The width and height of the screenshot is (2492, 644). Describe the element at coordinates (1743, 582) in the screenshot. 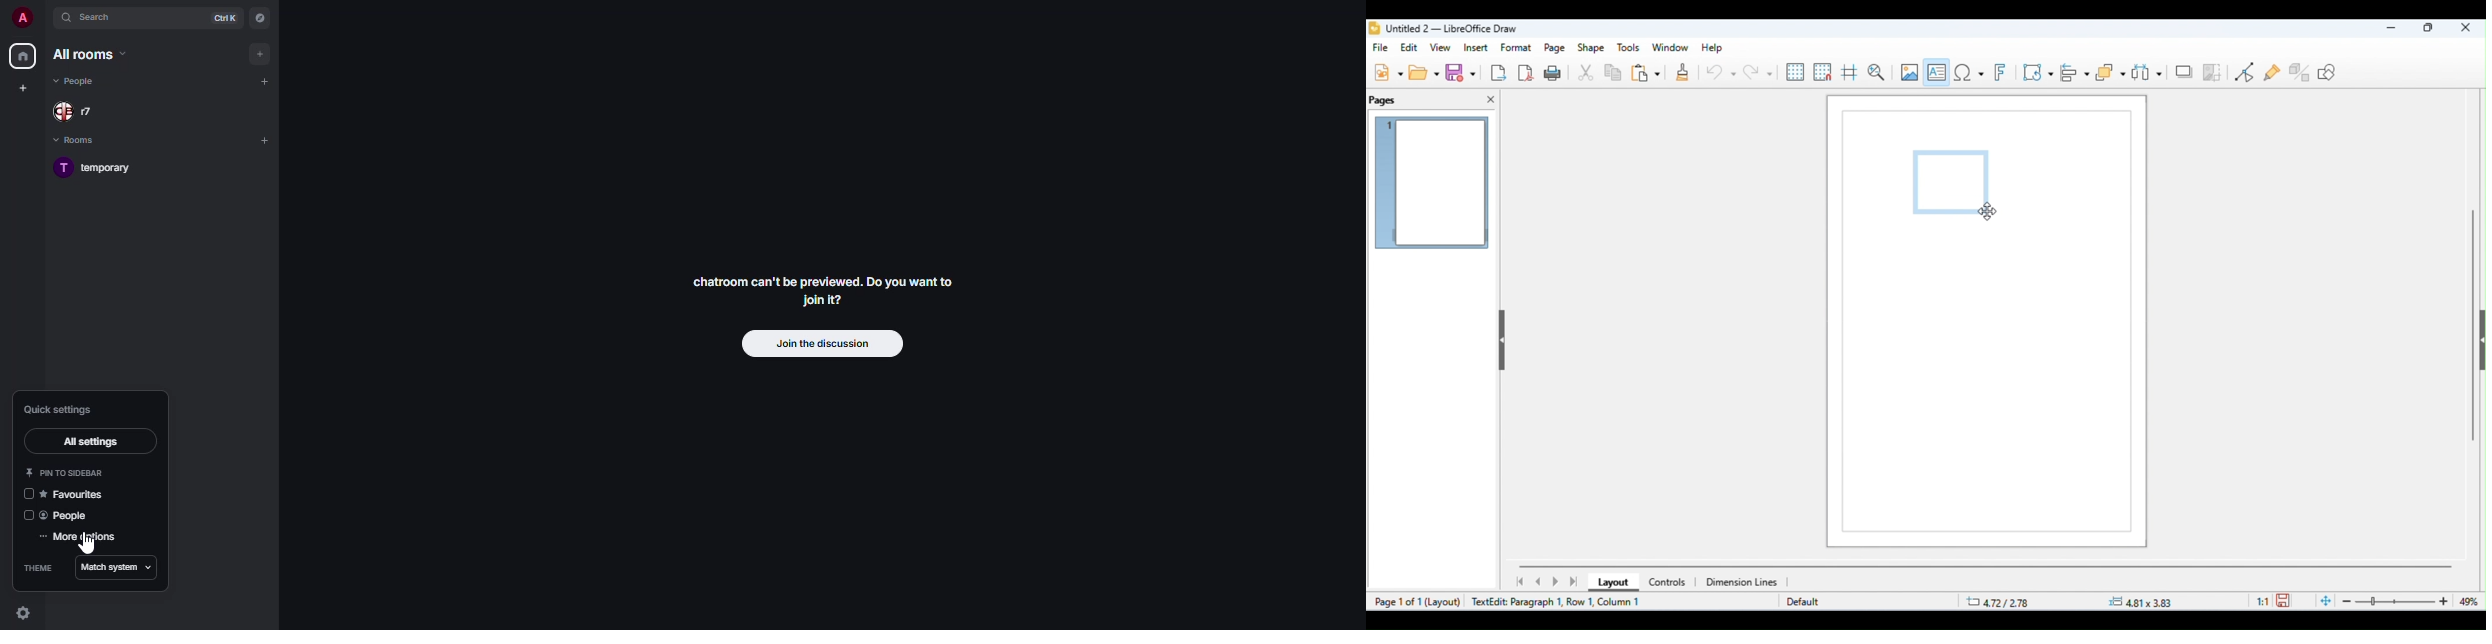

I see `dimensions line` at that location.